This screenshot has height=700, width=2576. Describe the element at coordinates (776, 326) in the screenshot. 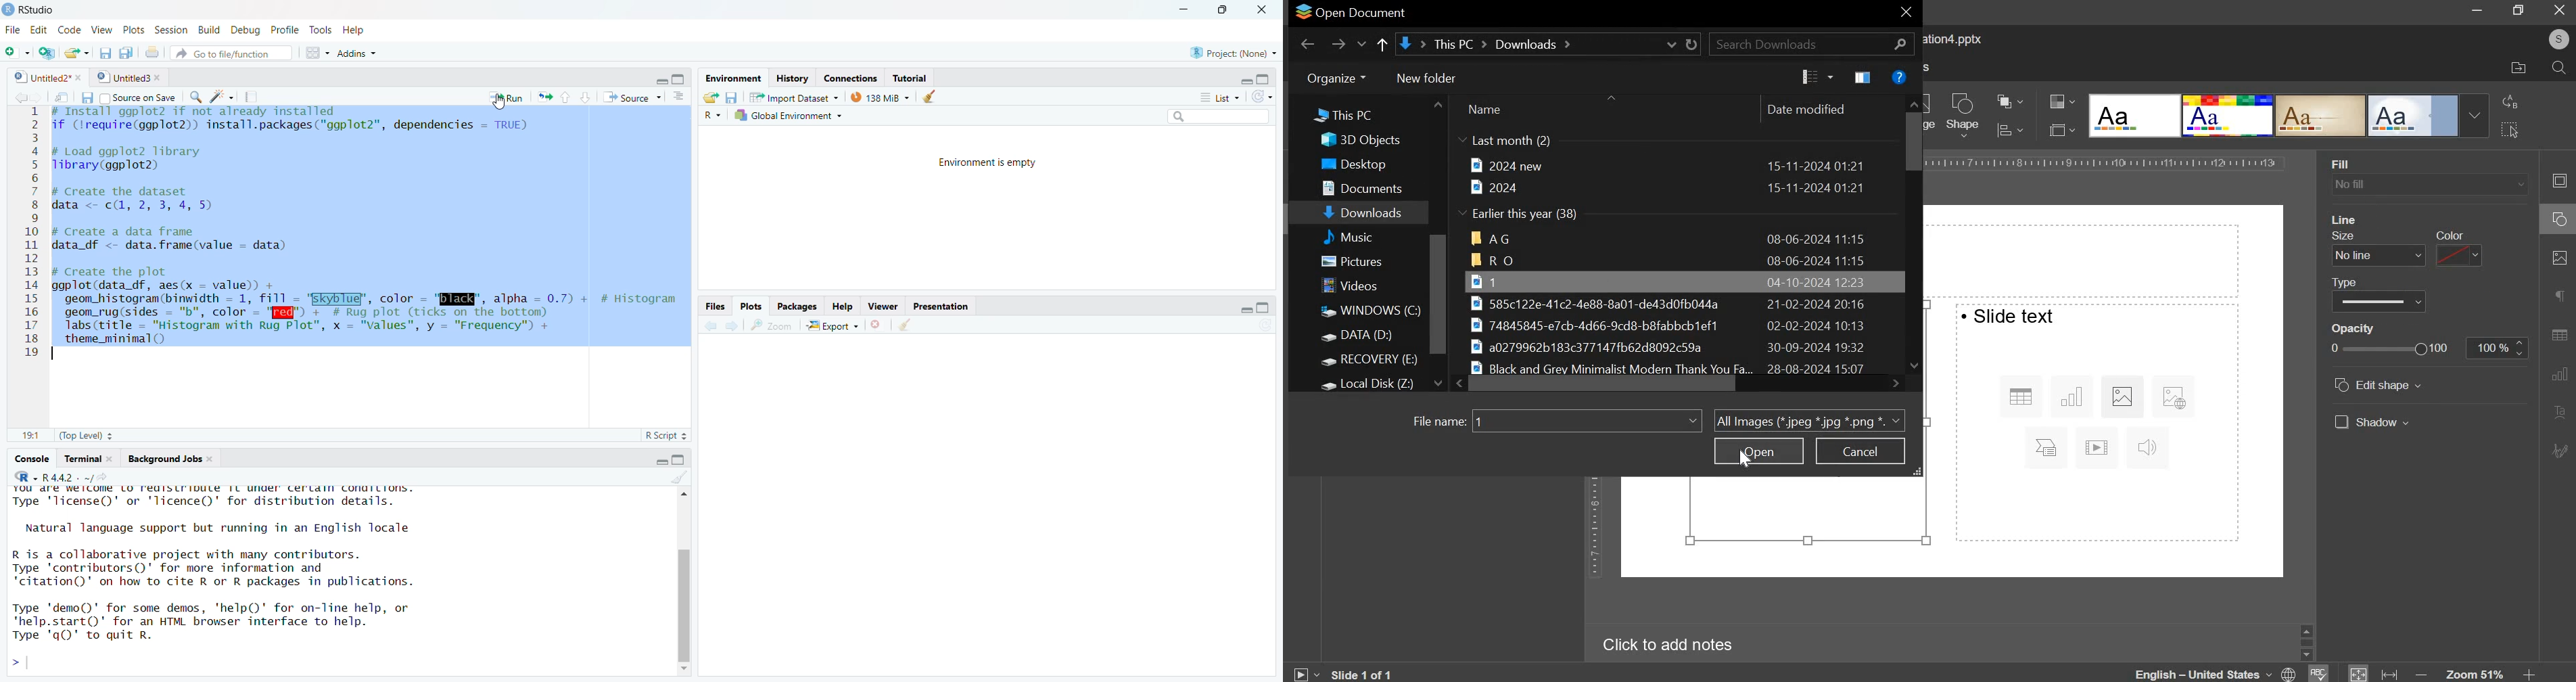

I see `Zoom` at that location.